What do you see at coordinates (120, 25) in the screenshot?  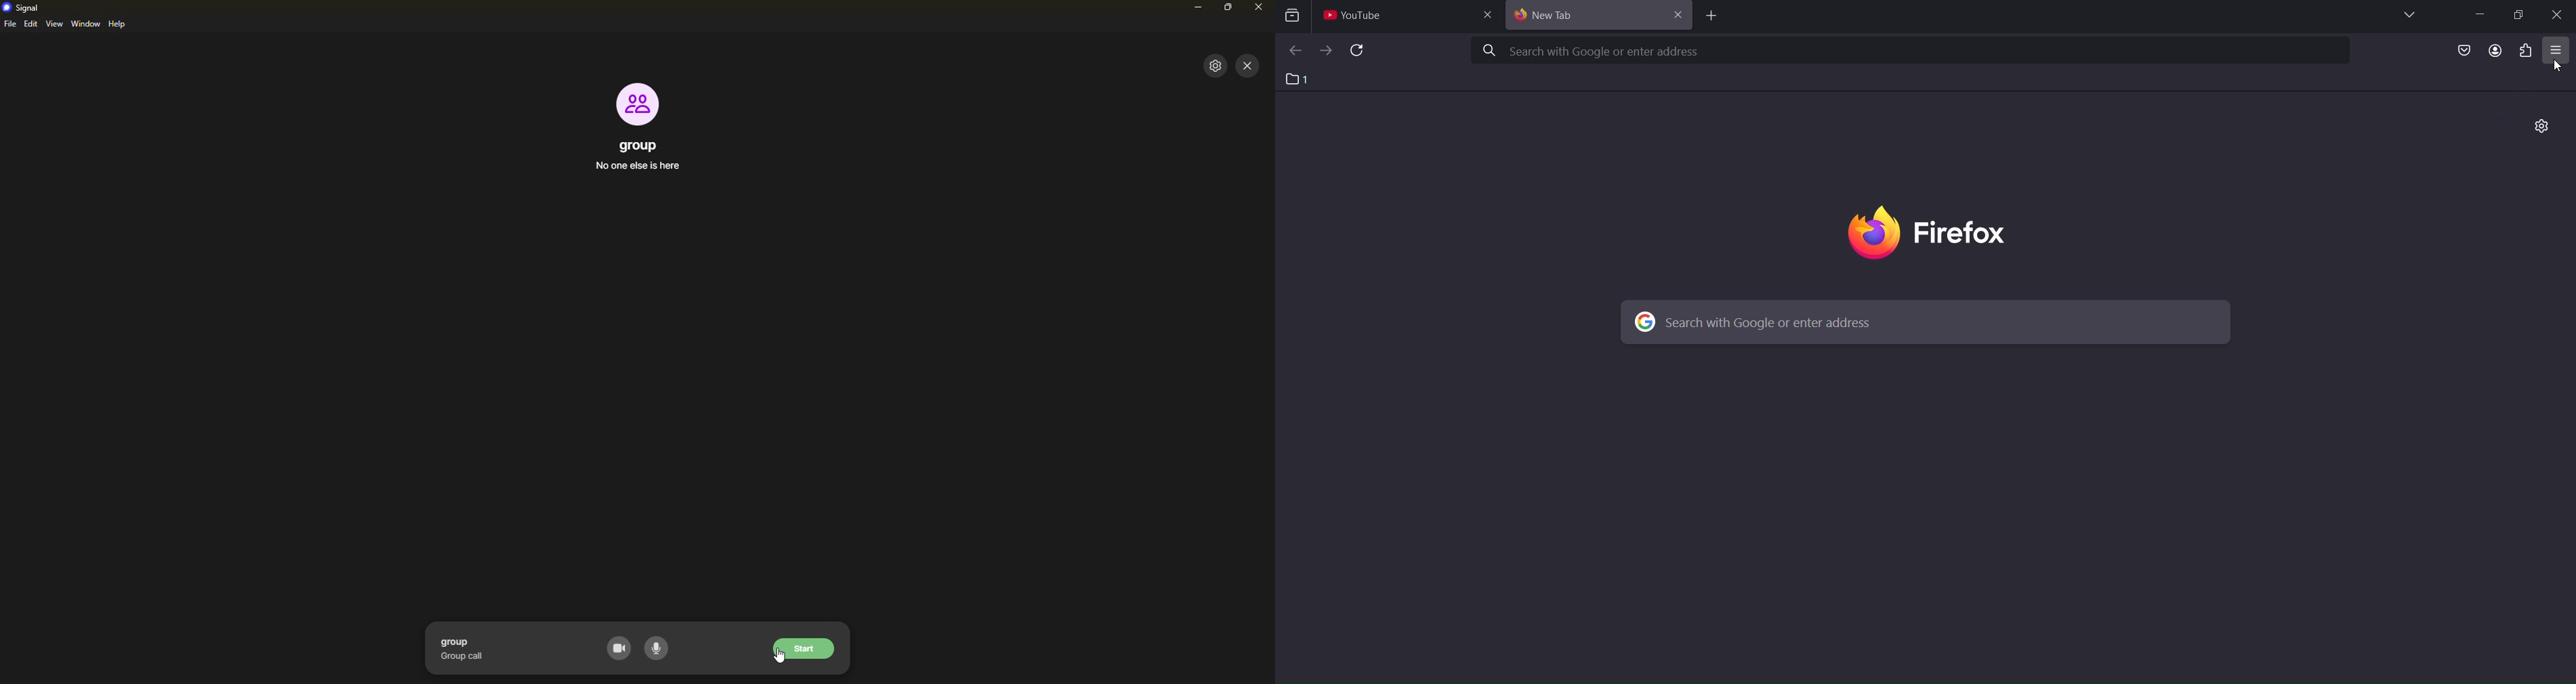 I see `help` at bounding box center [120, 25].